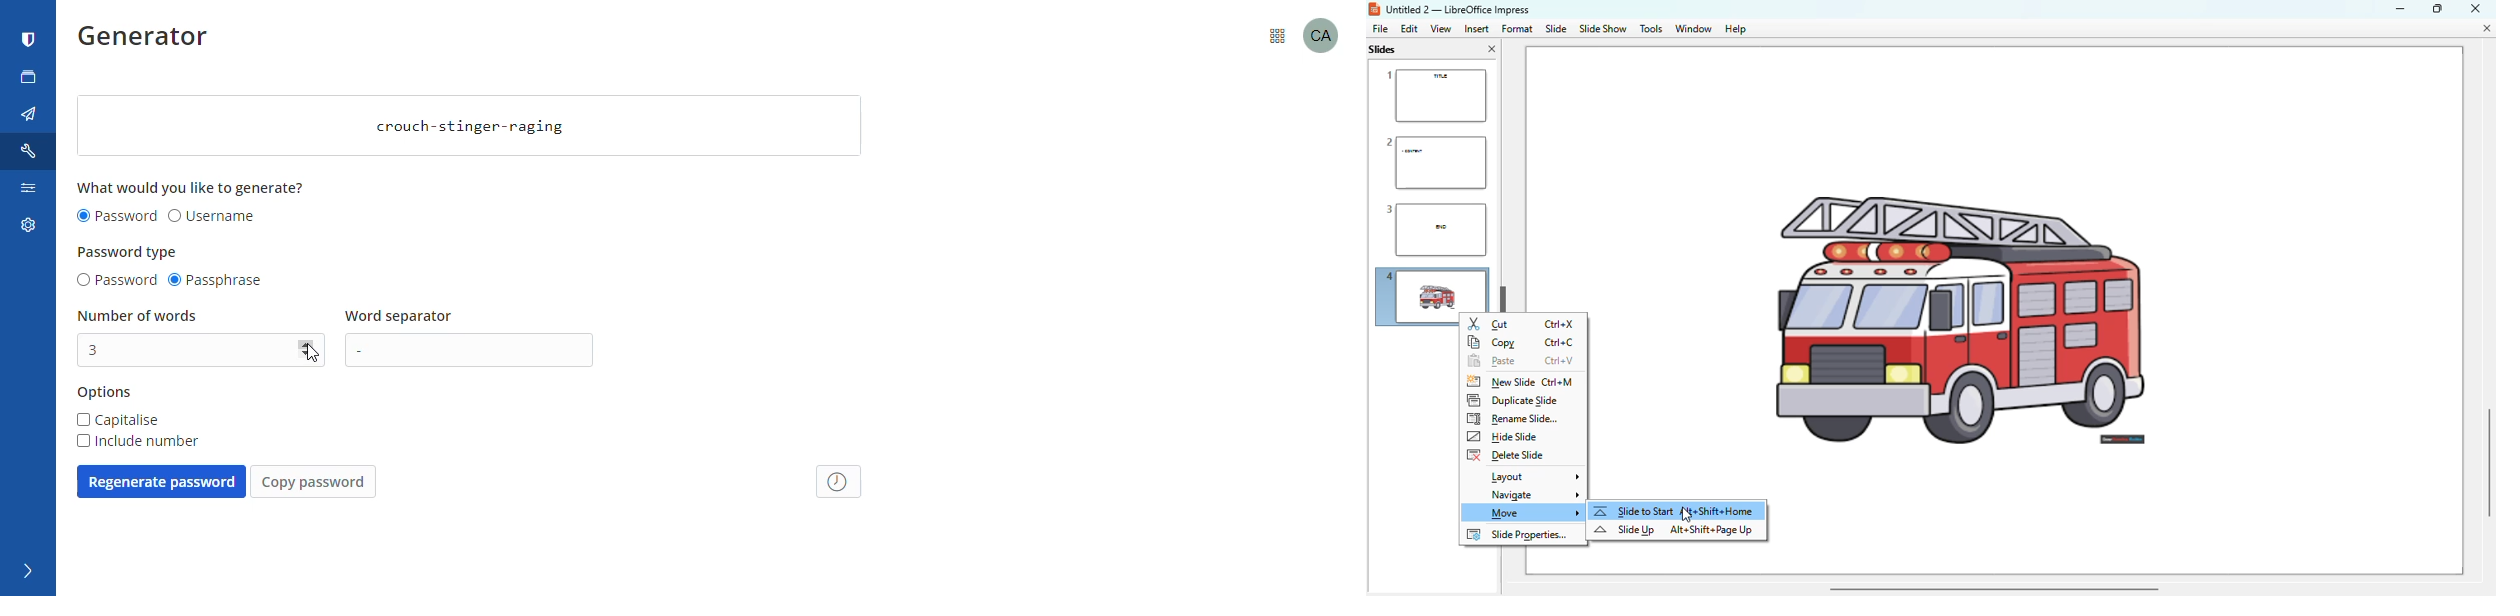 The image size is (2520, 616). Describe the element at coordinates (1477, 29) in the screenshot. I see `insert` at that location.